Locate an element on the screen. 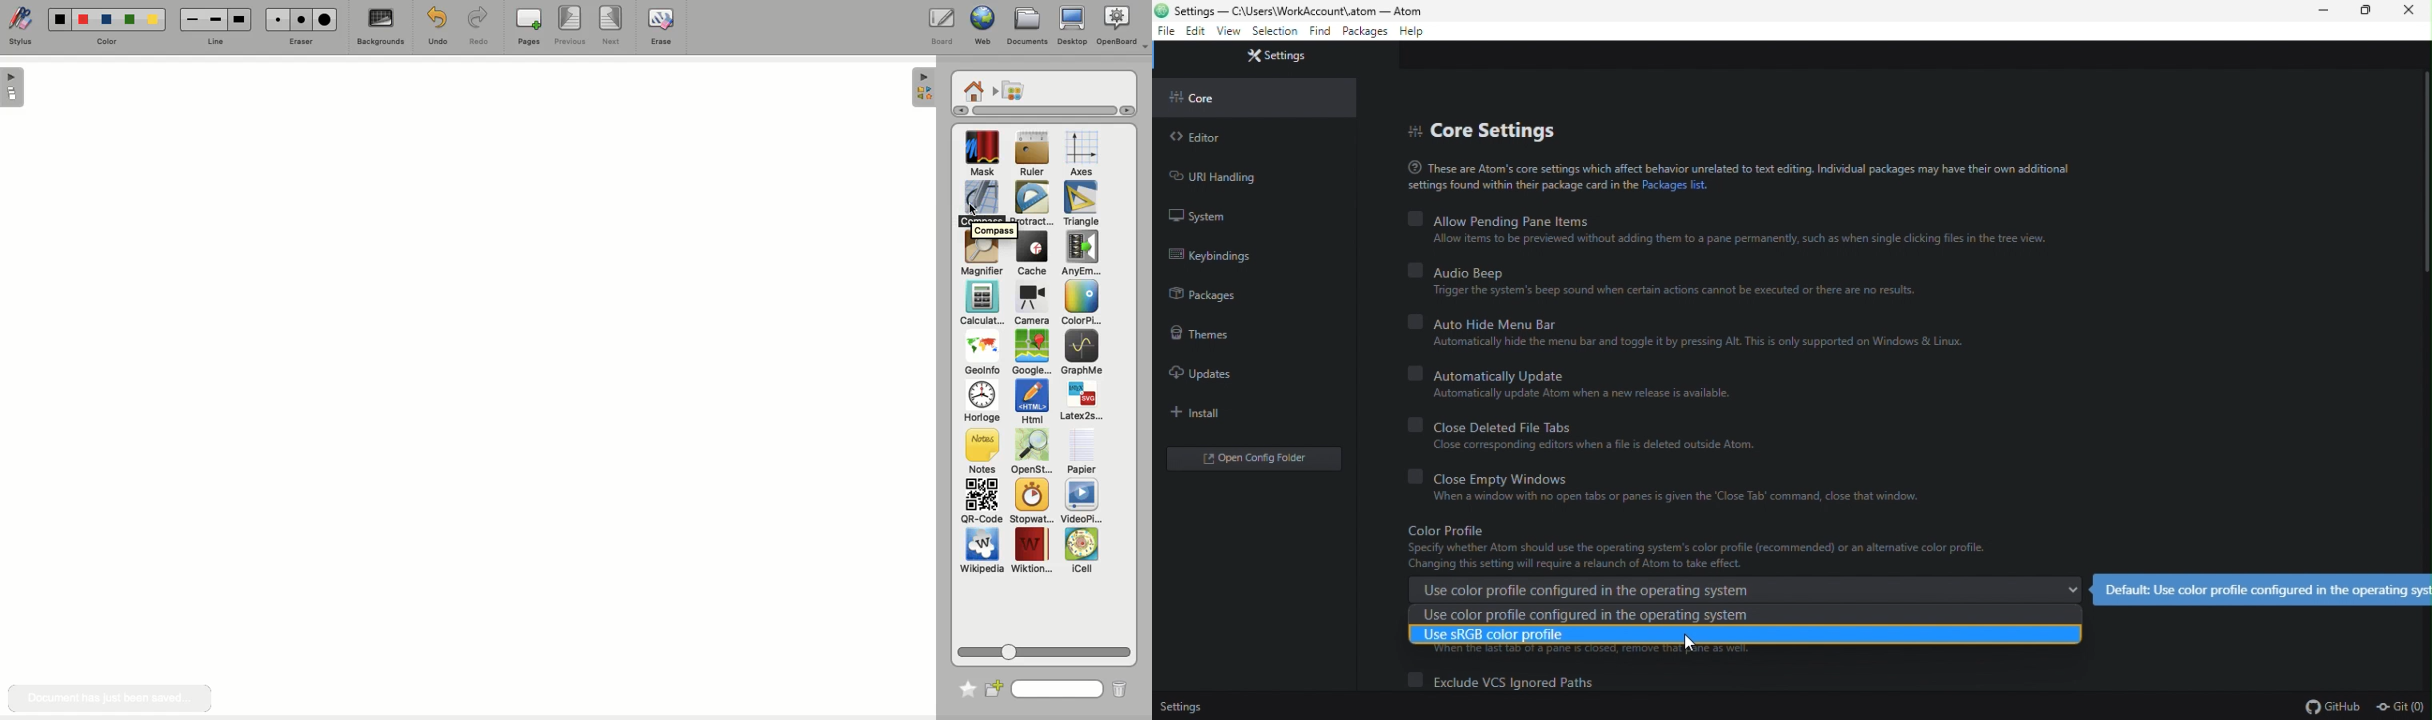 This screenshot has width=2436, height=728. exclude VCS ignored file paths is located at coordinates (1516, 682).